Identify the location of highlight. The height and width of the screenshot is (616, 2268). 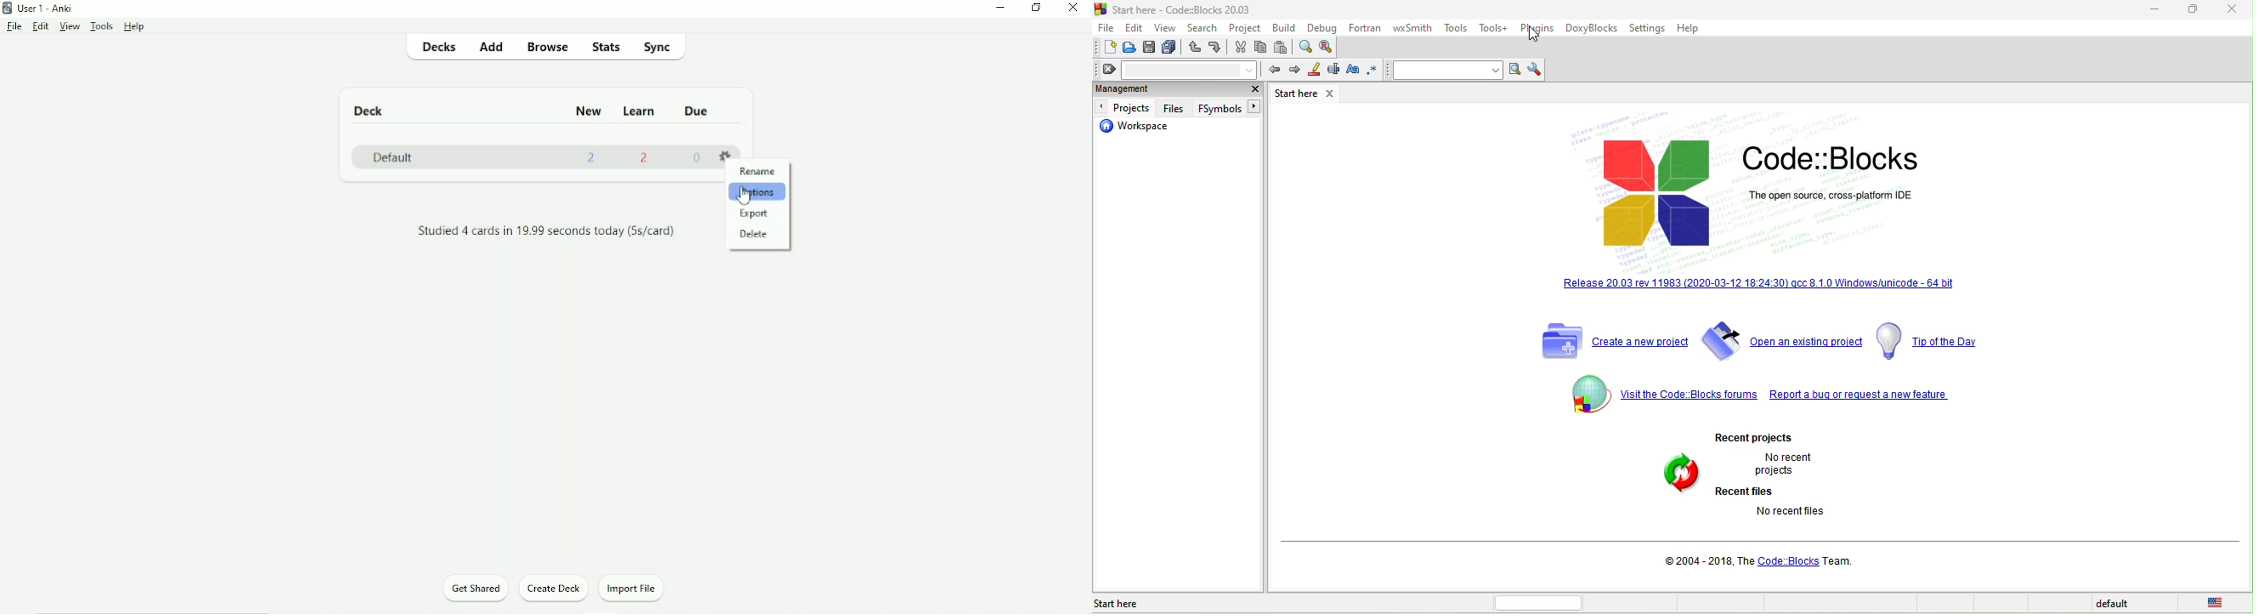
(1312, 71).